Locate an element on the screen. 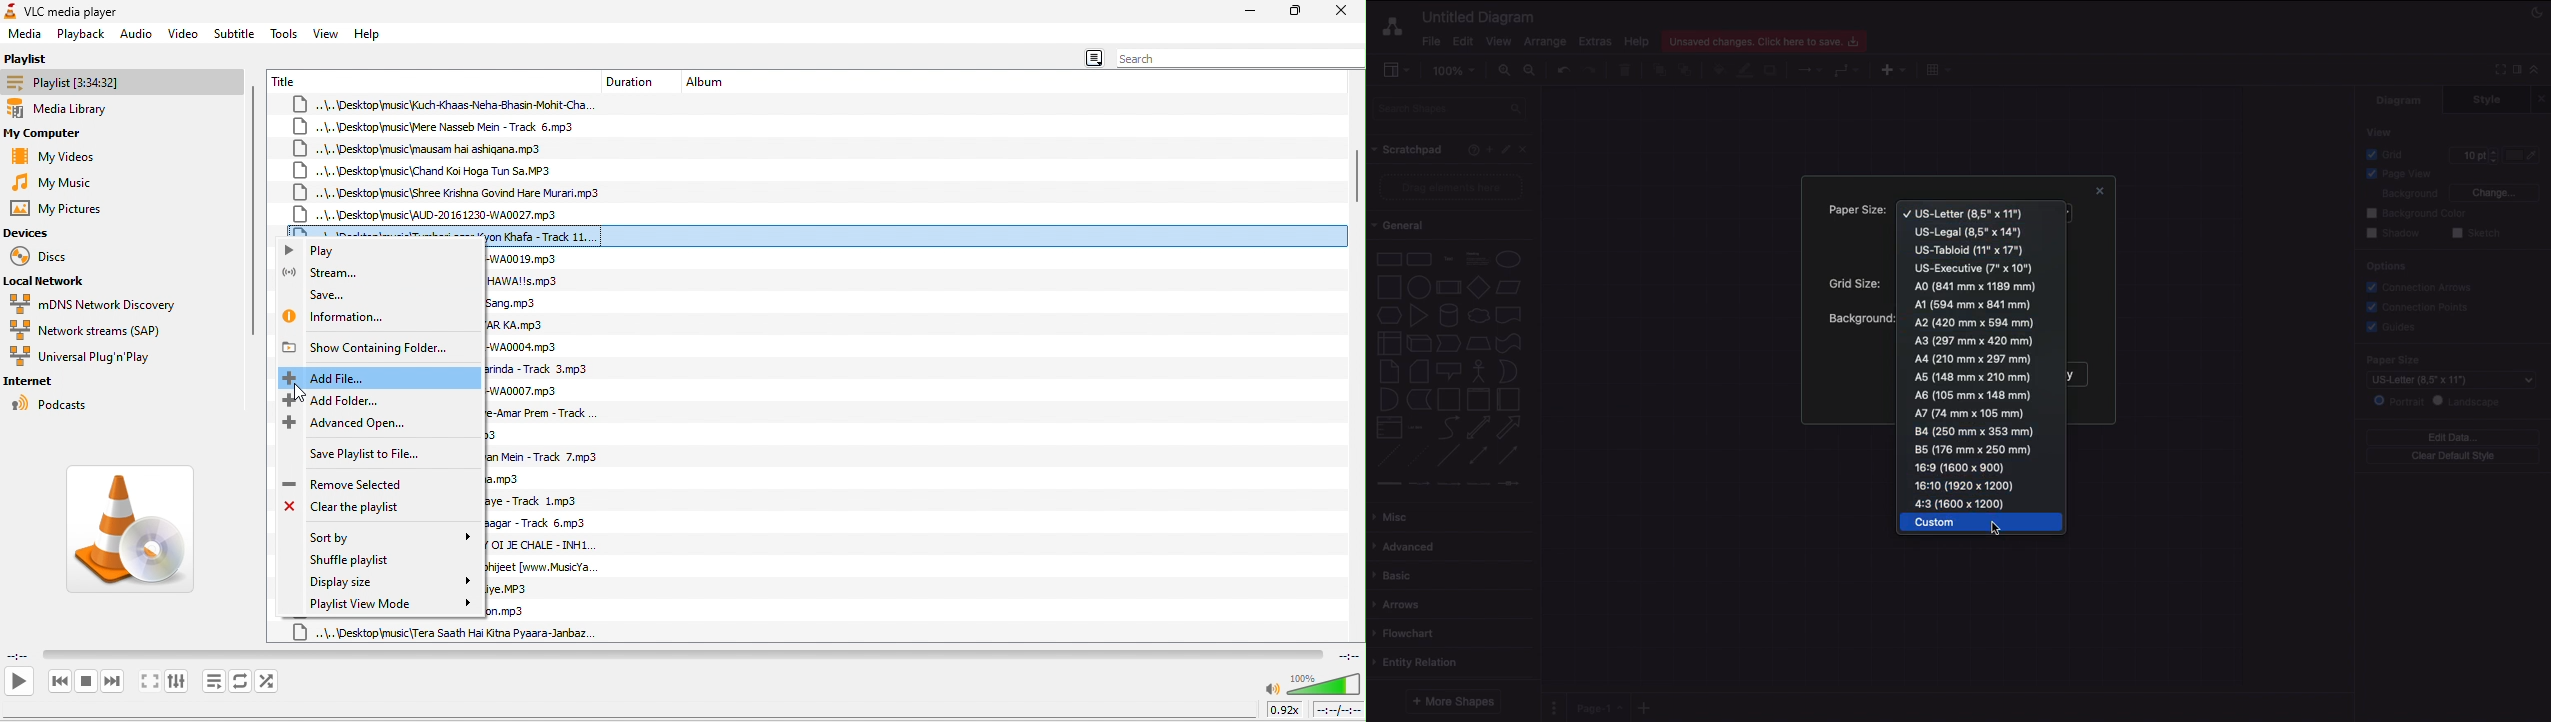 This screenshot has height=728, width=2576. List is located at coordinates (1387, 428).